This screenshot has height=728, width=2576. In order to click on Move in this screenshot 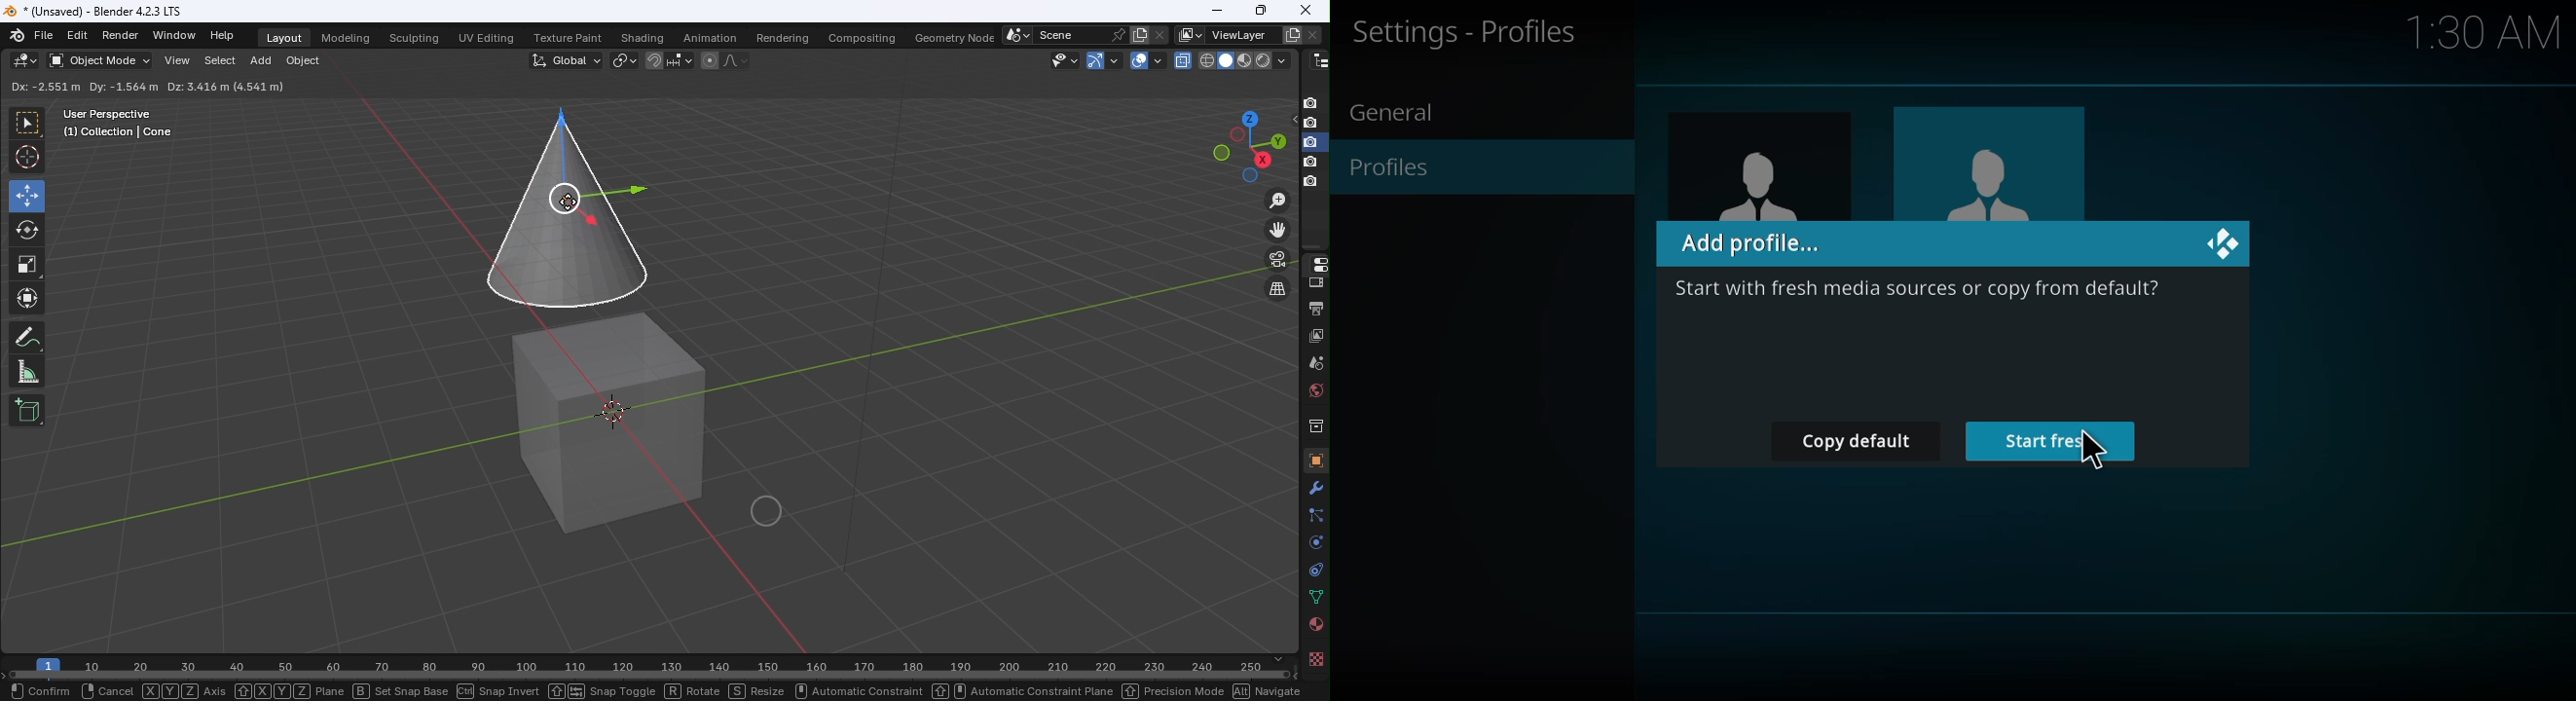, I will do `click(26, 195)`.